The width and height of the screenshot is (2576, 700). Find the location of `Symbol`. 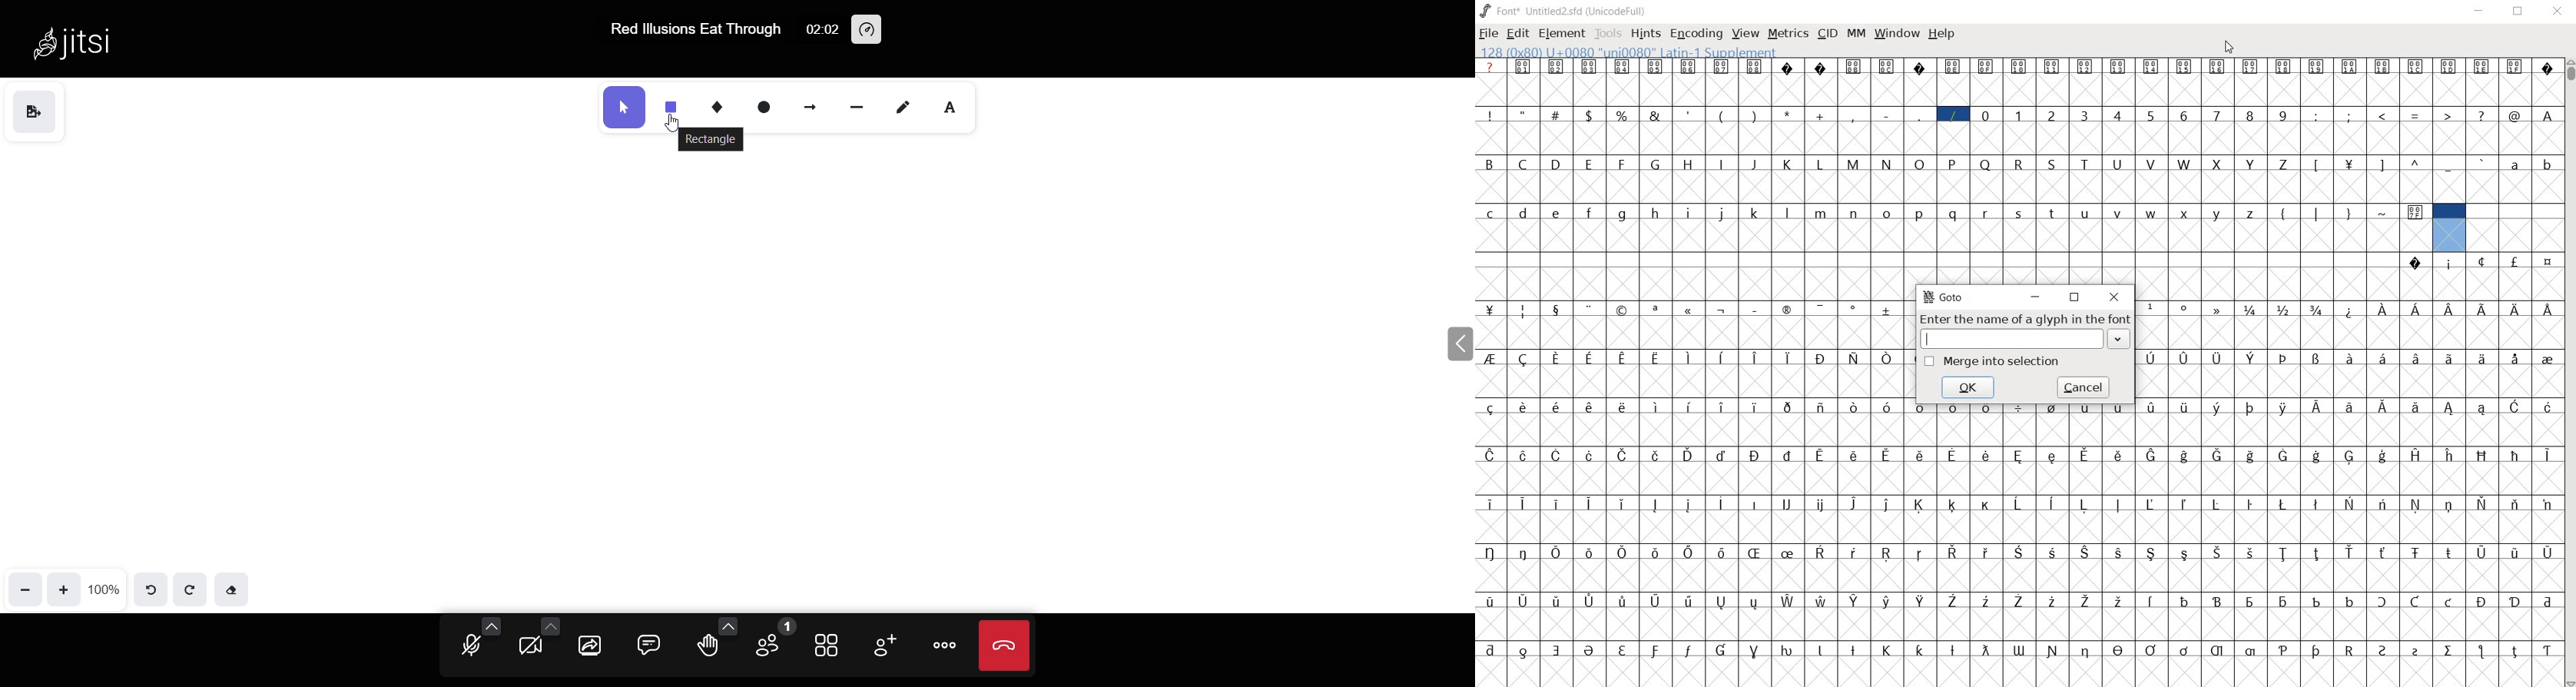

Symbol is located at coordinates (2019, 406).